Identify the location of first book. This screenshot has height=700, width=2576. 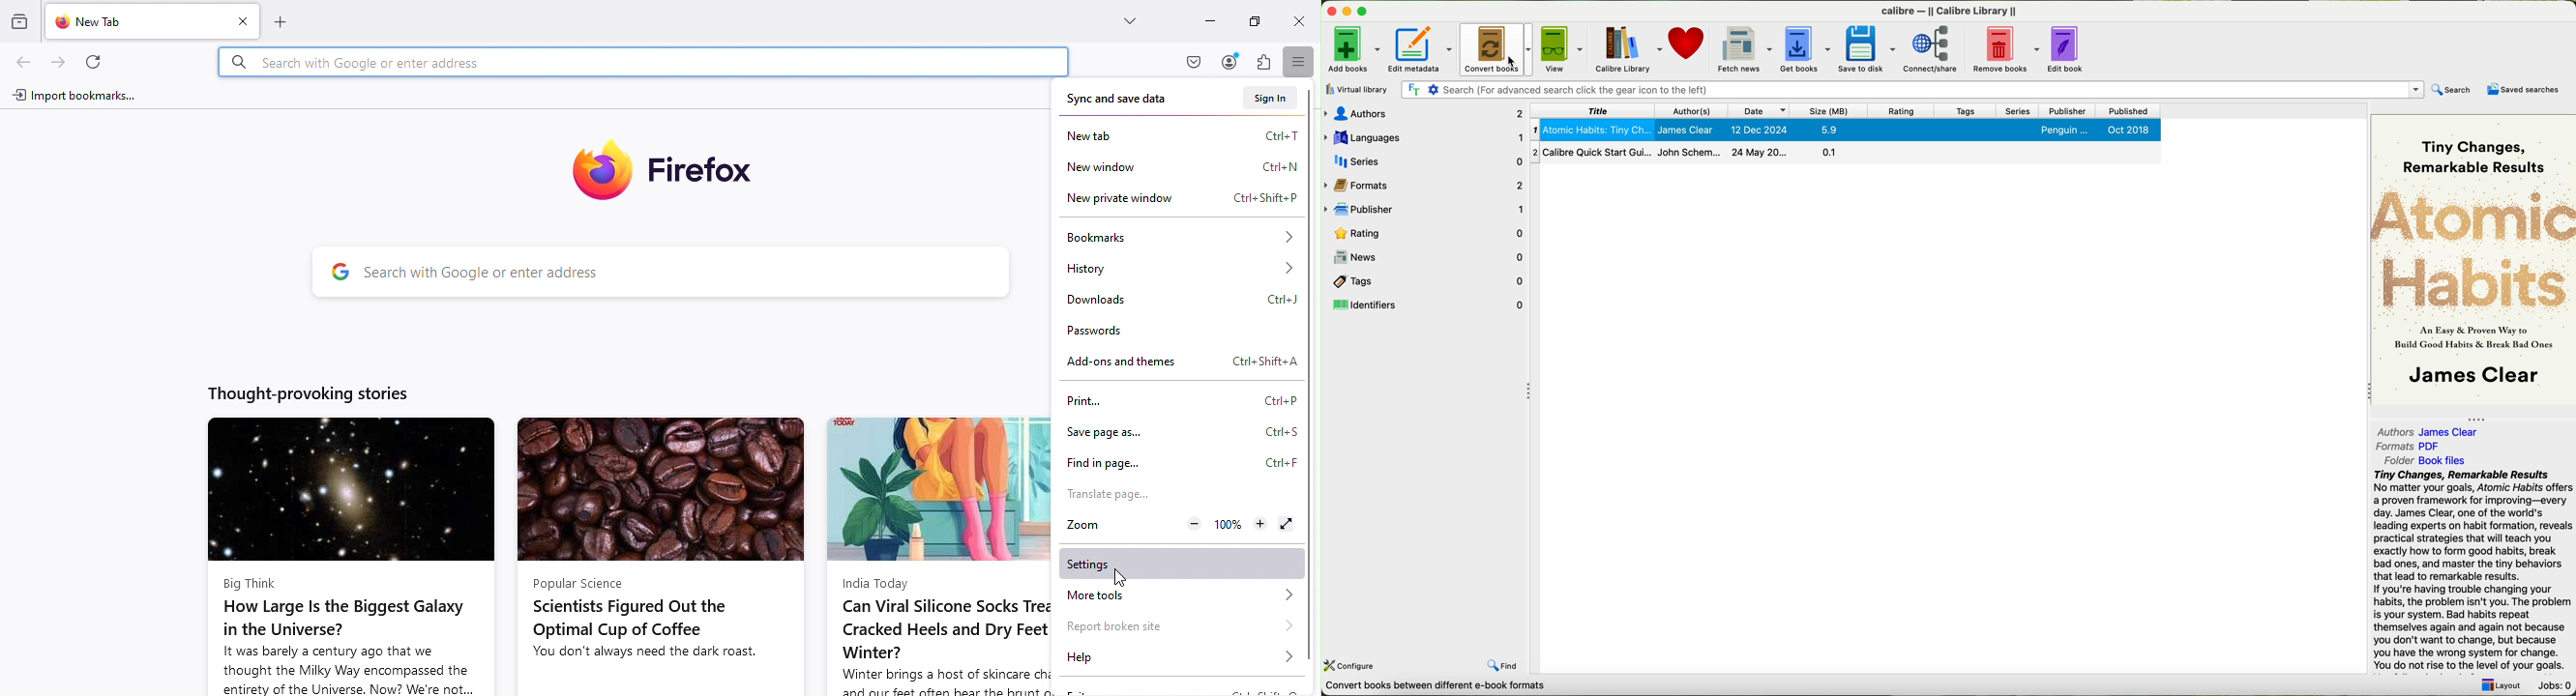
(1844, 131).